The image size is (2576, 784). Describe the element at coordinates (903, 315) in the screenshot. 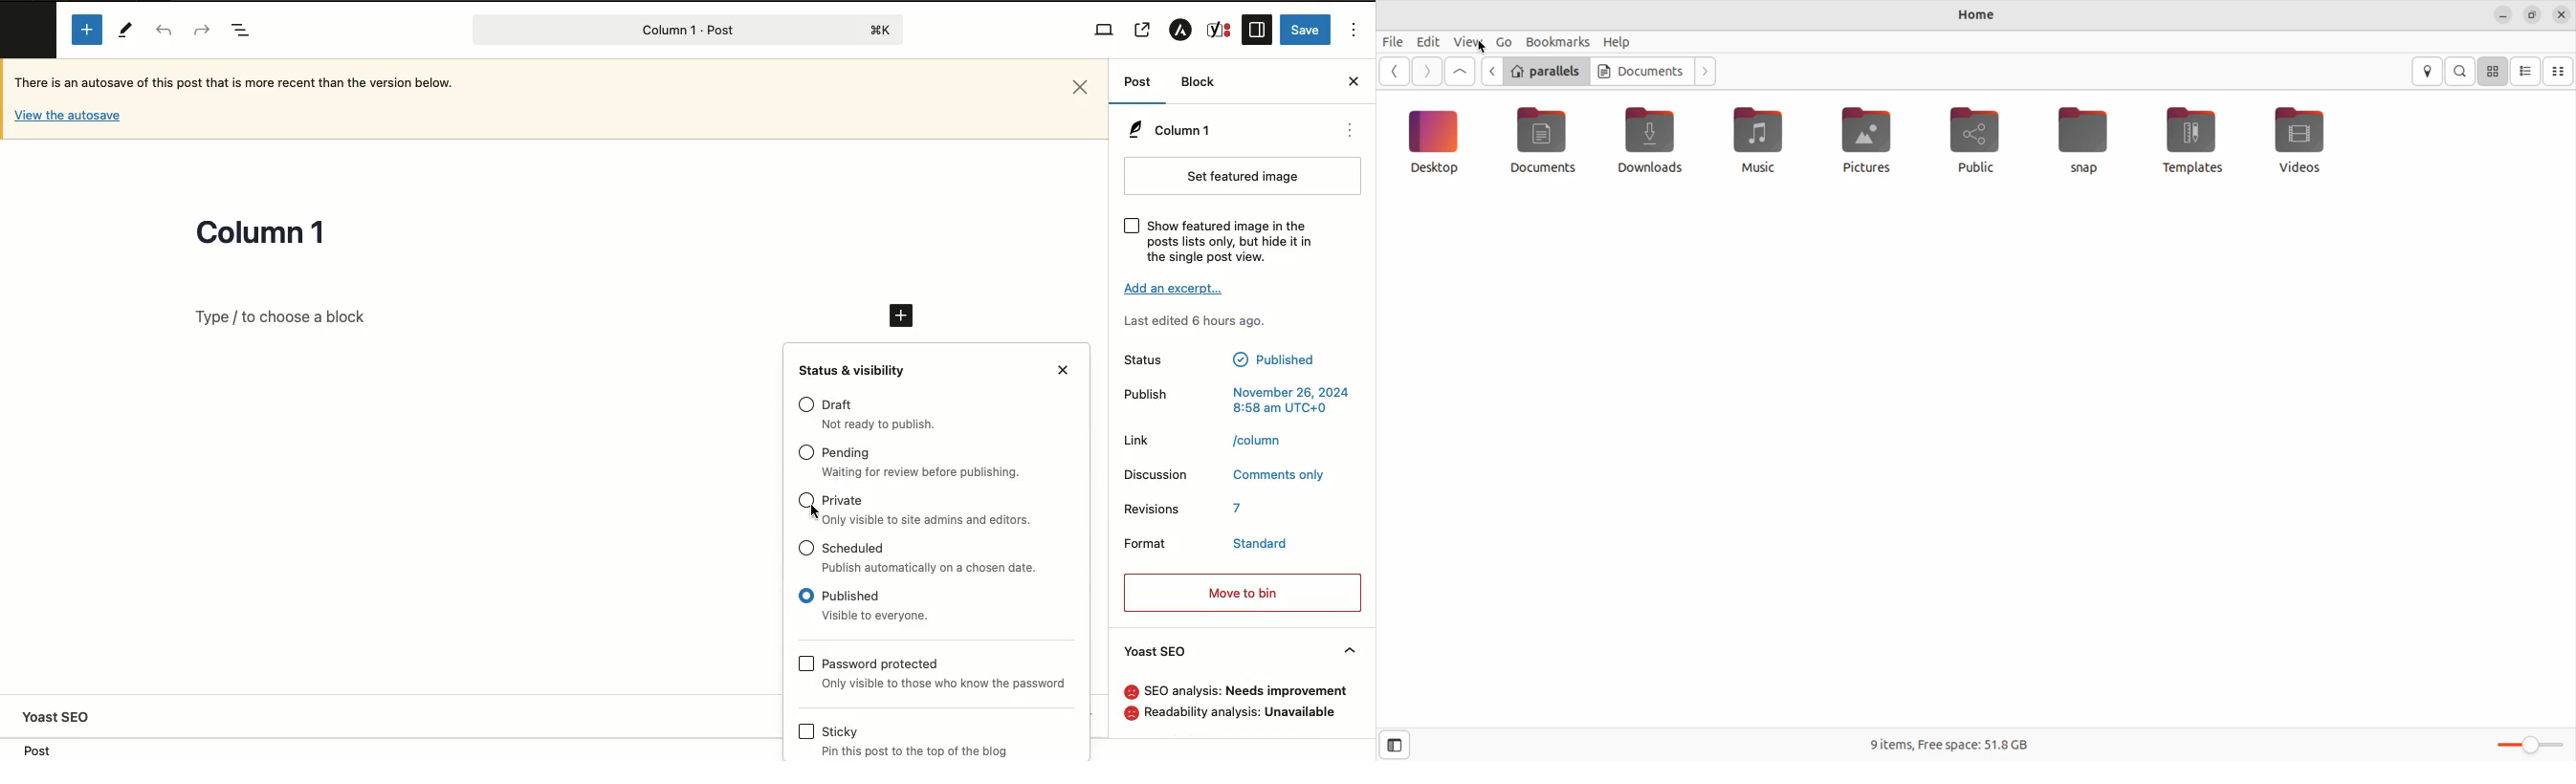

I see `Add block` at that location.